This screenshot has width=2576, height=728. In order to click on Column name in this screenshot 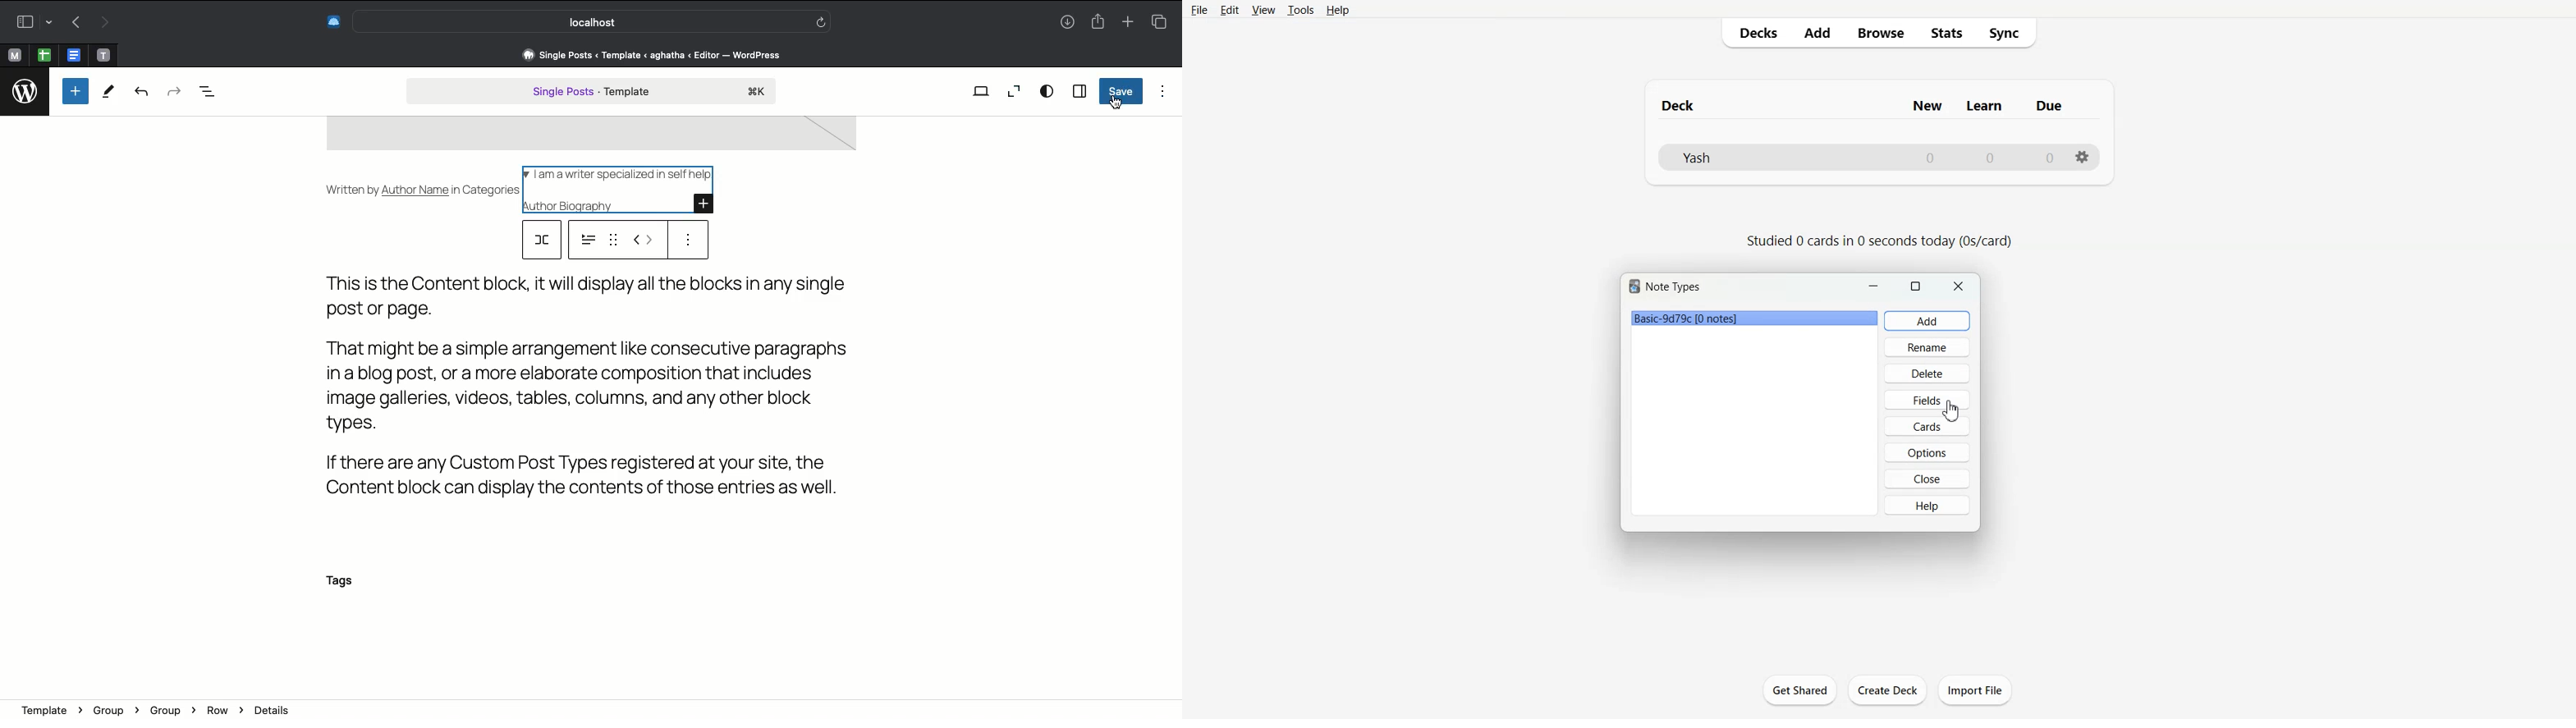, I will do `click(2049, 105)`.